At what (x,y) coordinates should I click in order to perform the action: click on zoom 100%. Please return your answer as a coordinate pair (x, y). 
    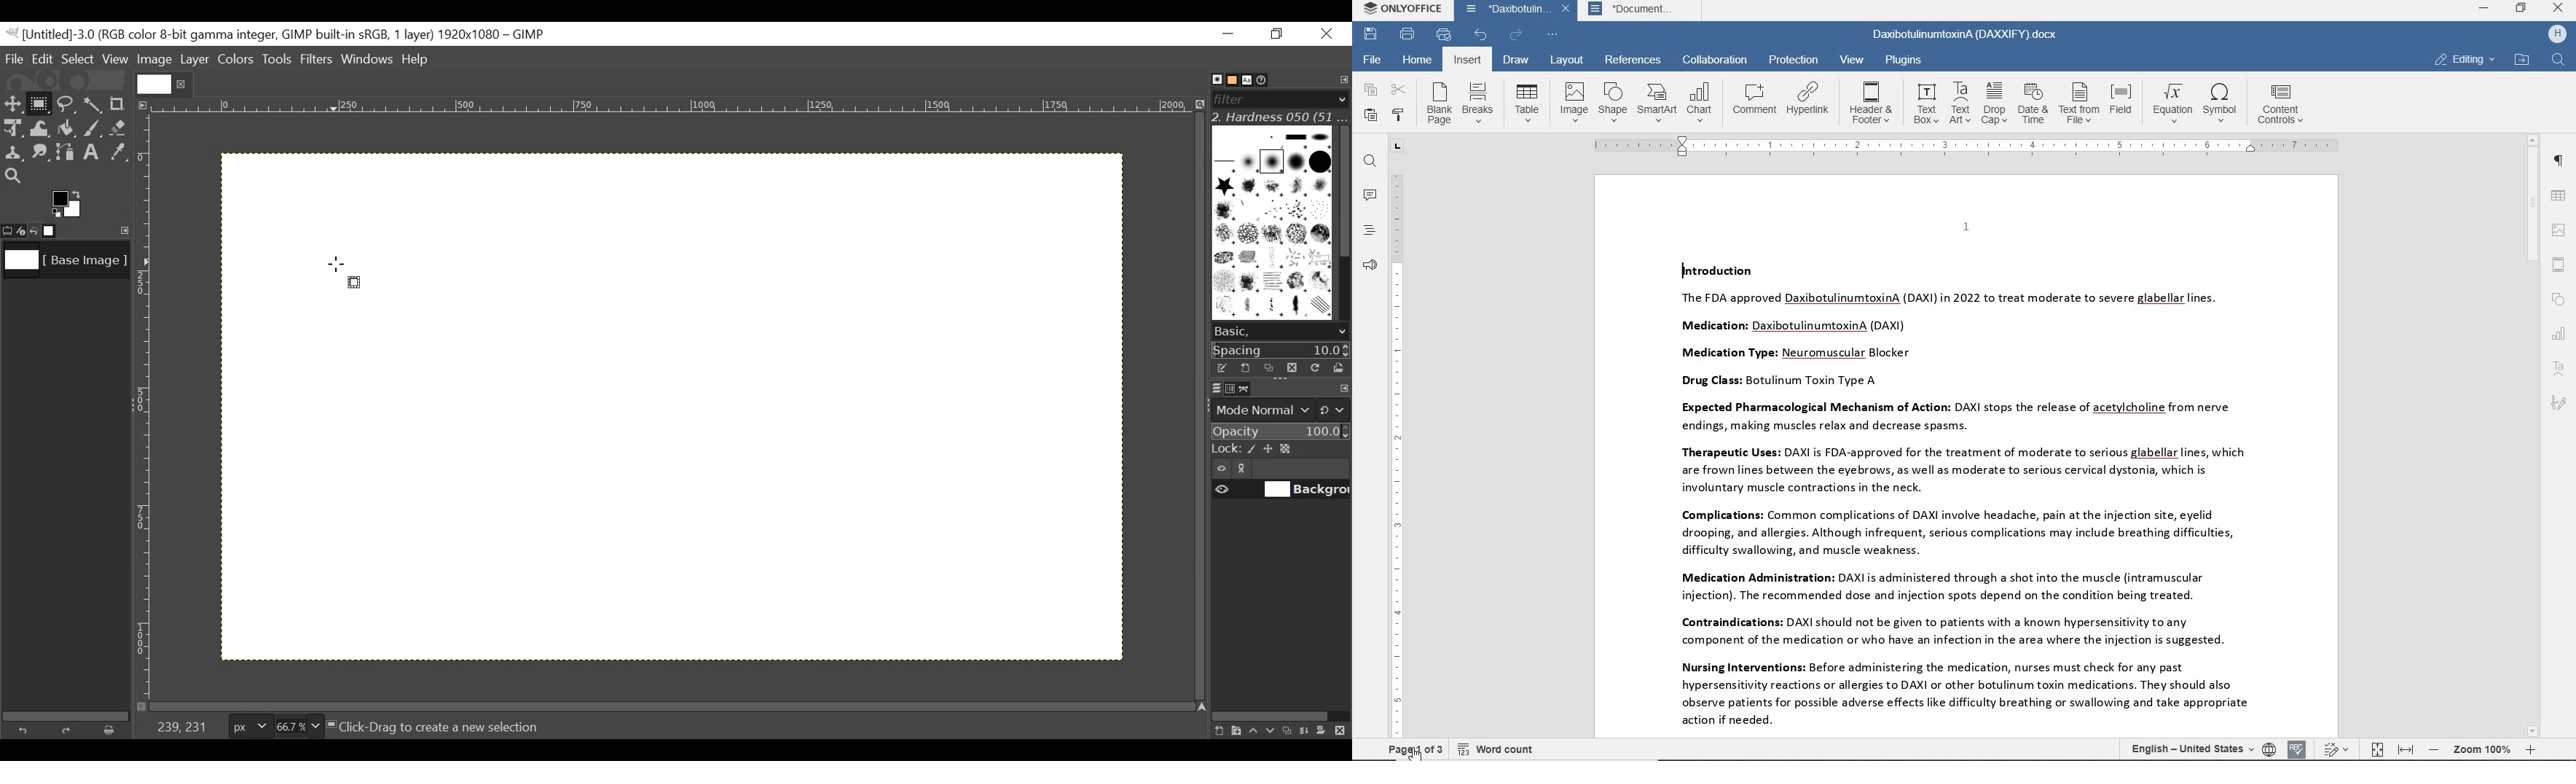
    Looking at the image, I should click on (2481, 749).